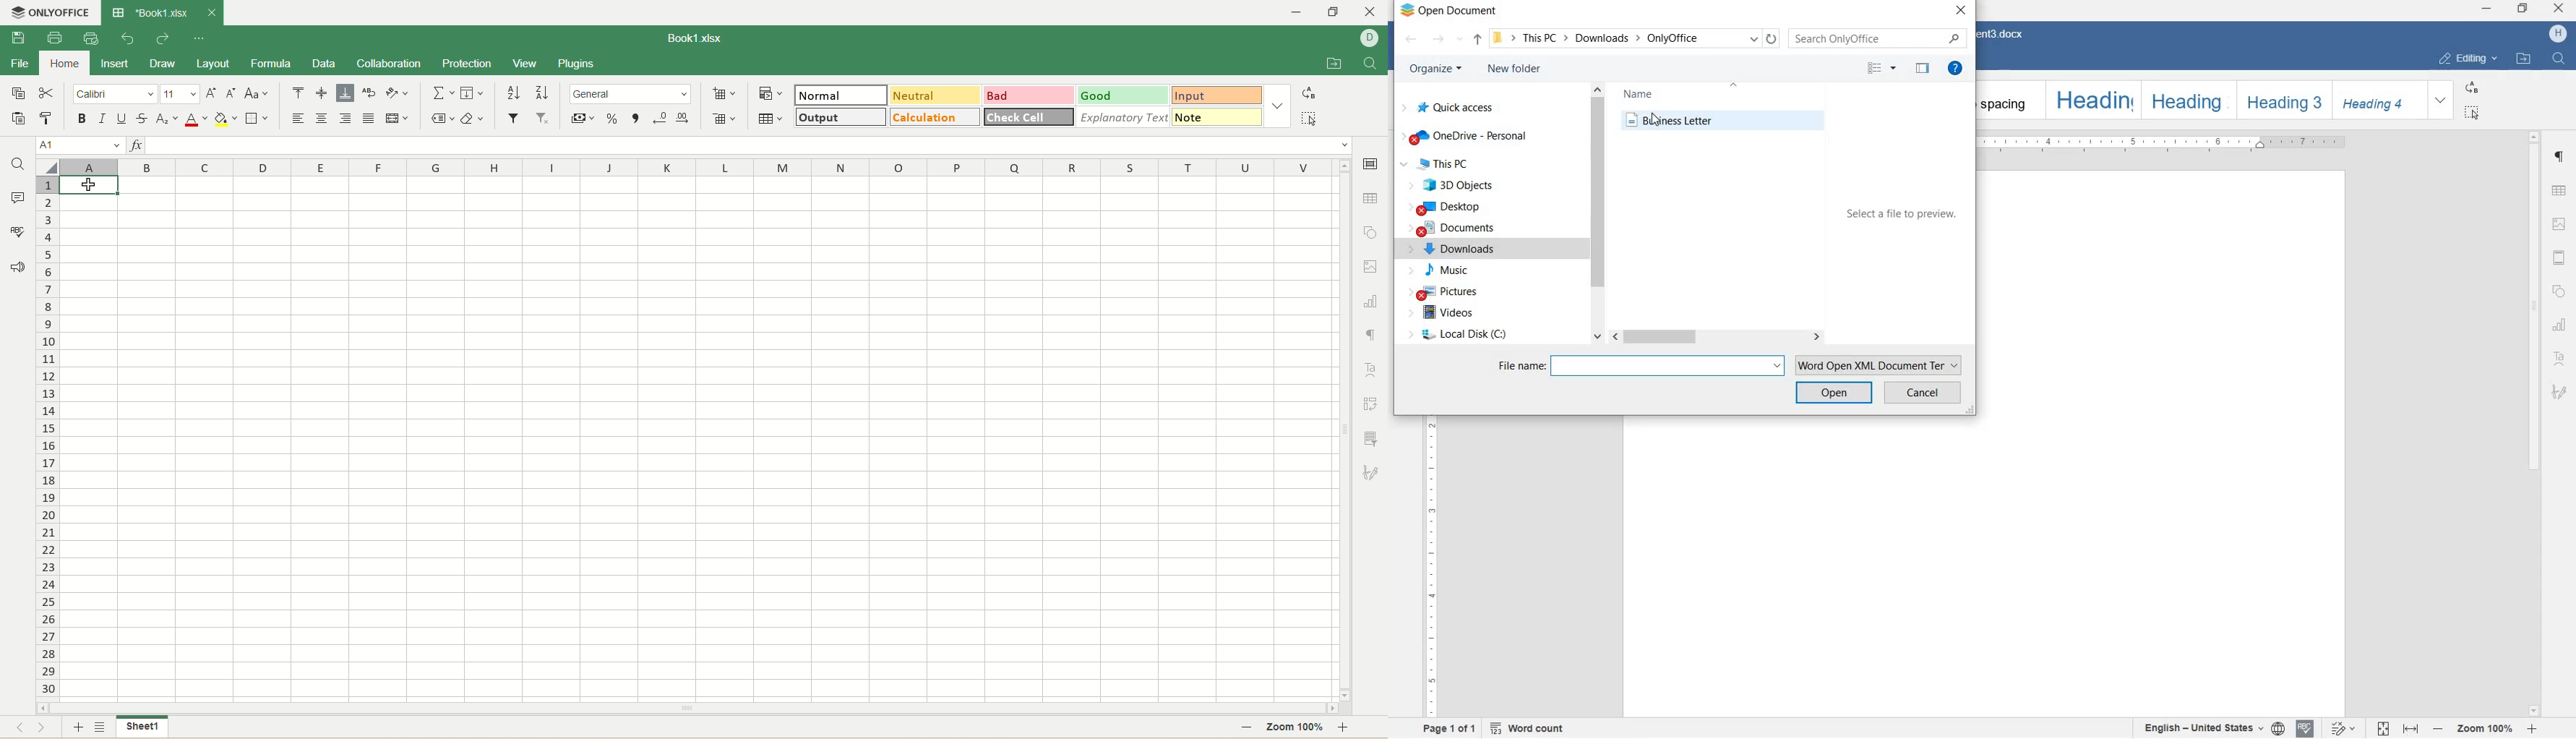  What do you see at coordinates (1373, 164) in the screenshot?
I see `cell settings` at bounding box center [1373, 164].